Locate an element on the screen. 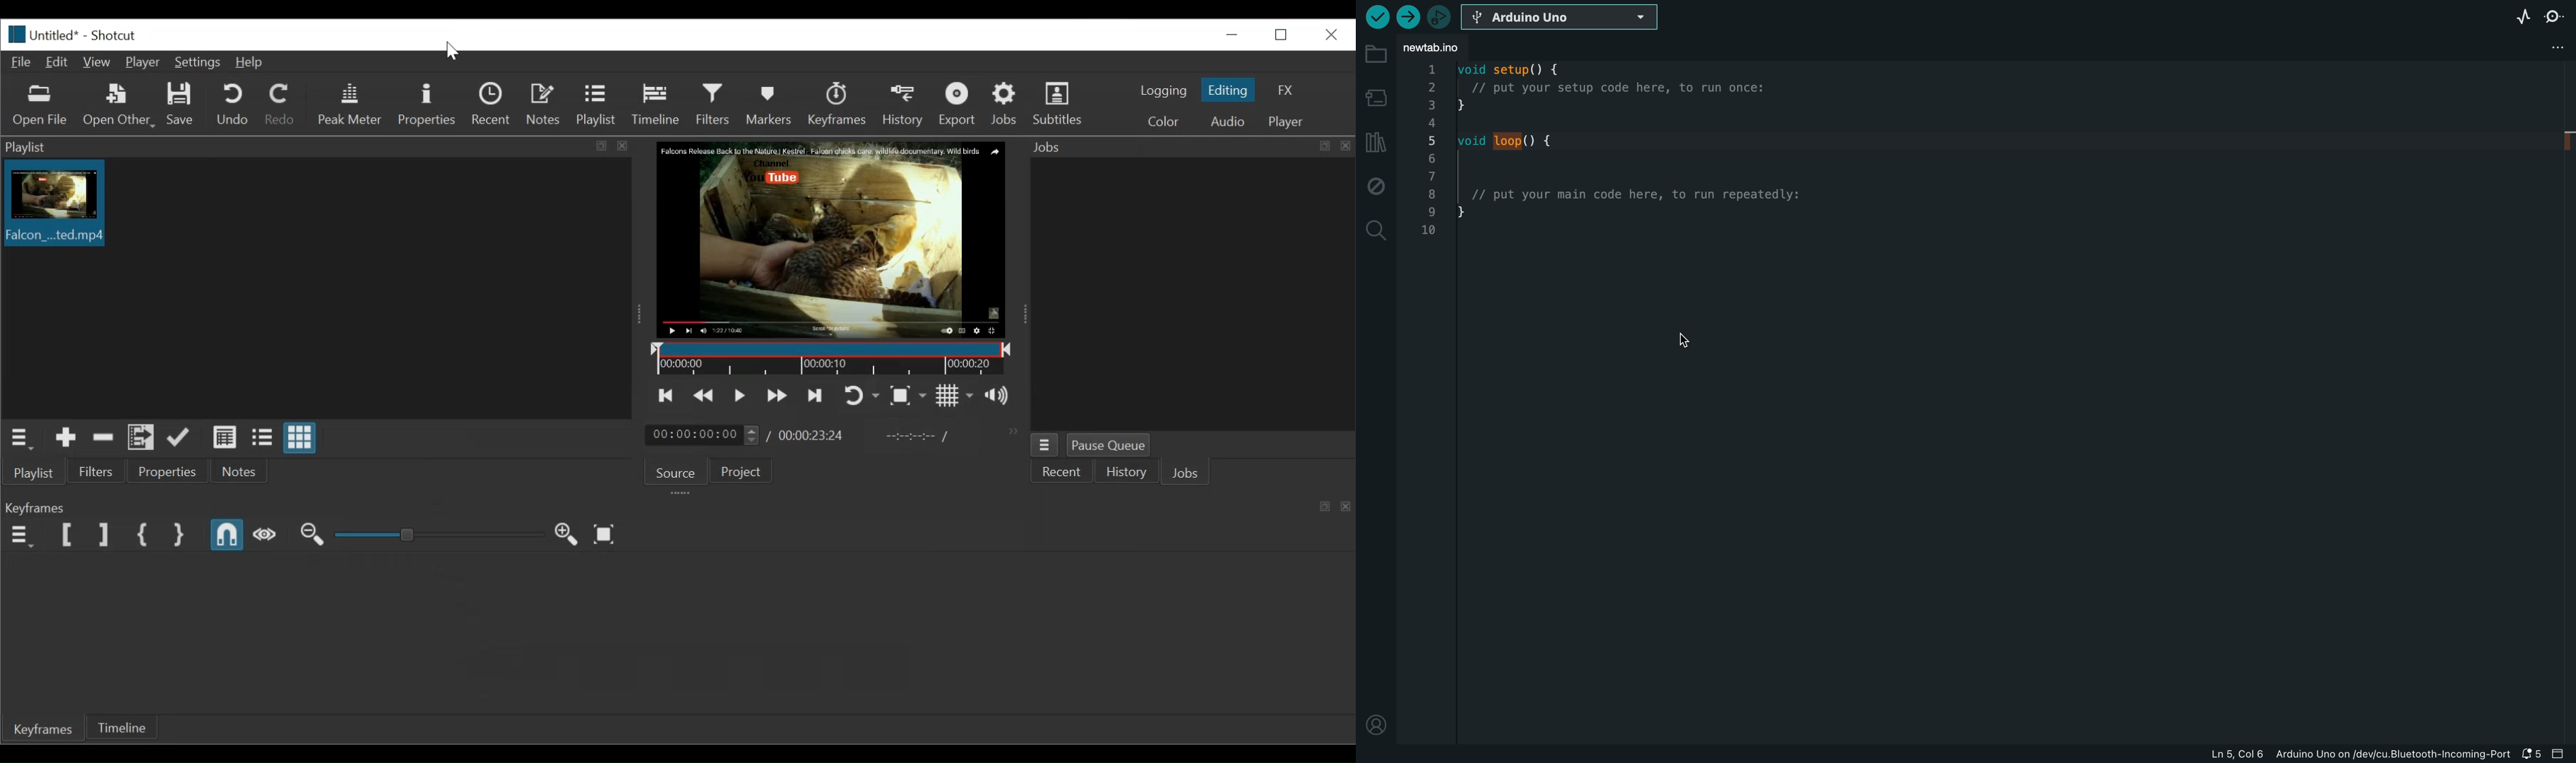  Timeline is located at coordinates (128, 727).